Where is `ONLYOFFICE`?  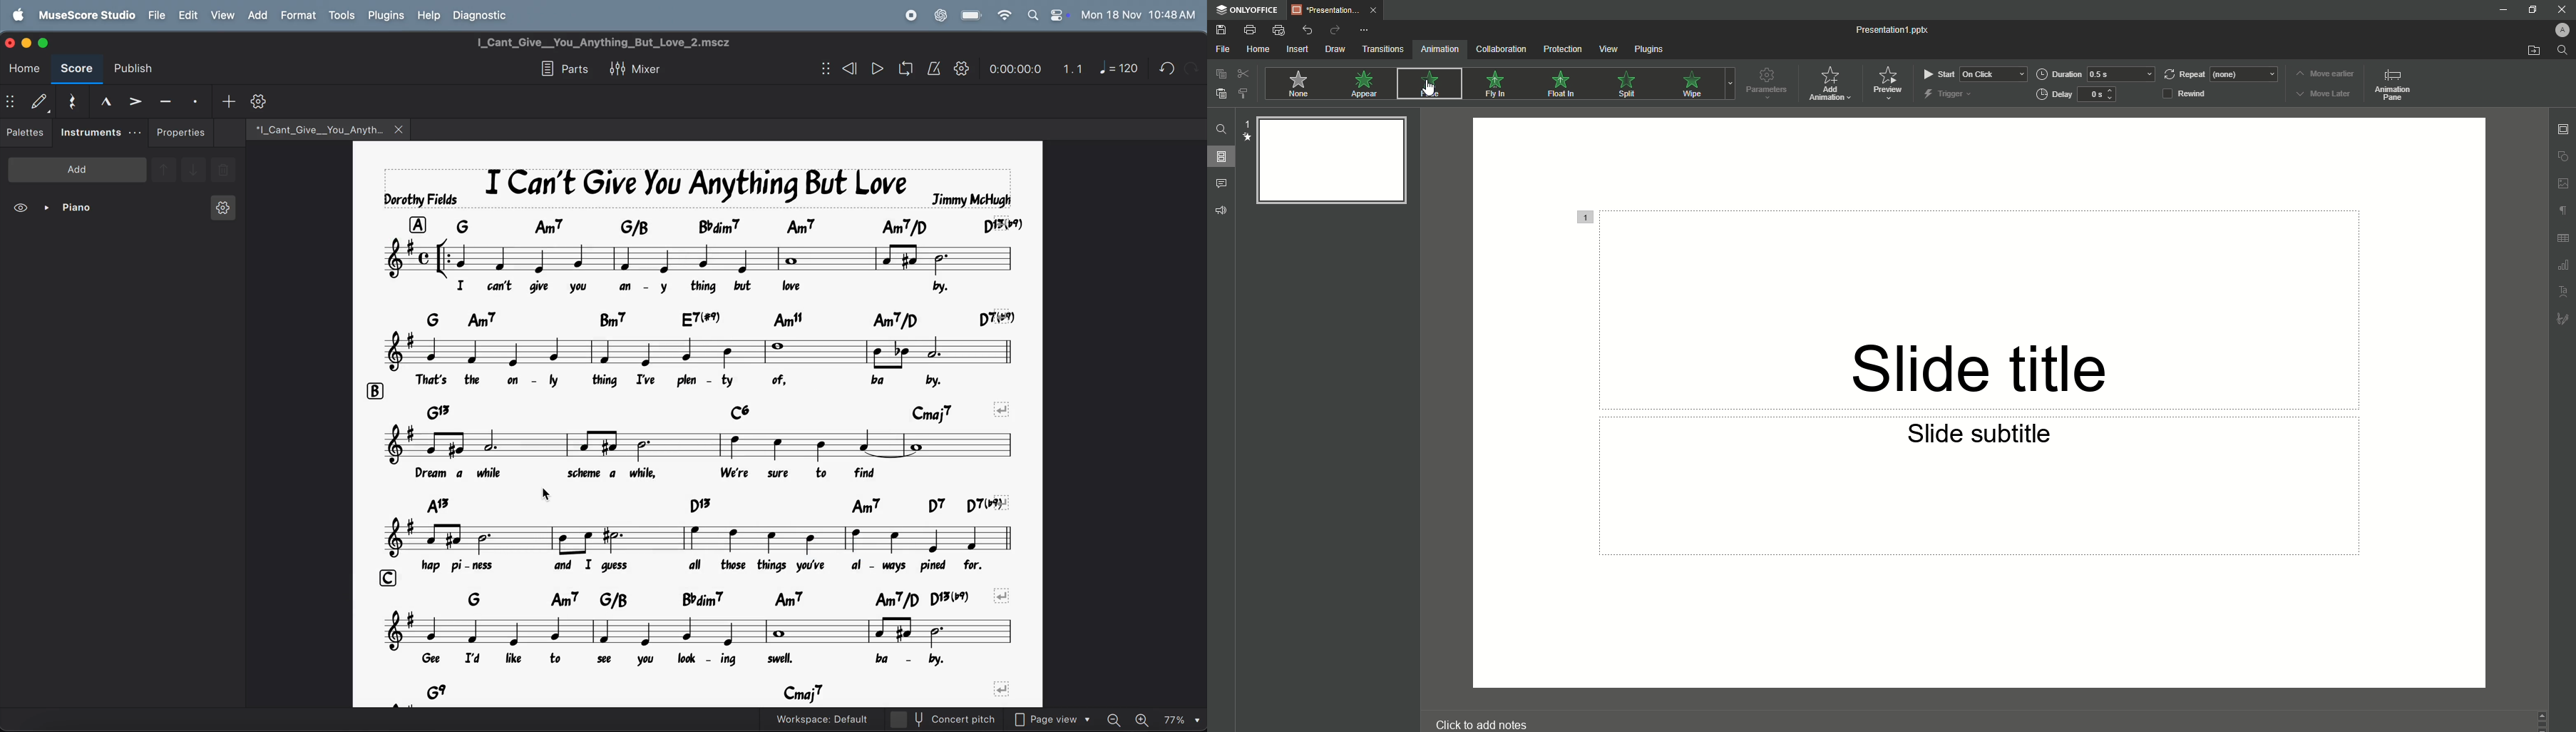
ONLYOFFICE is located at coordinates (1246, 10).